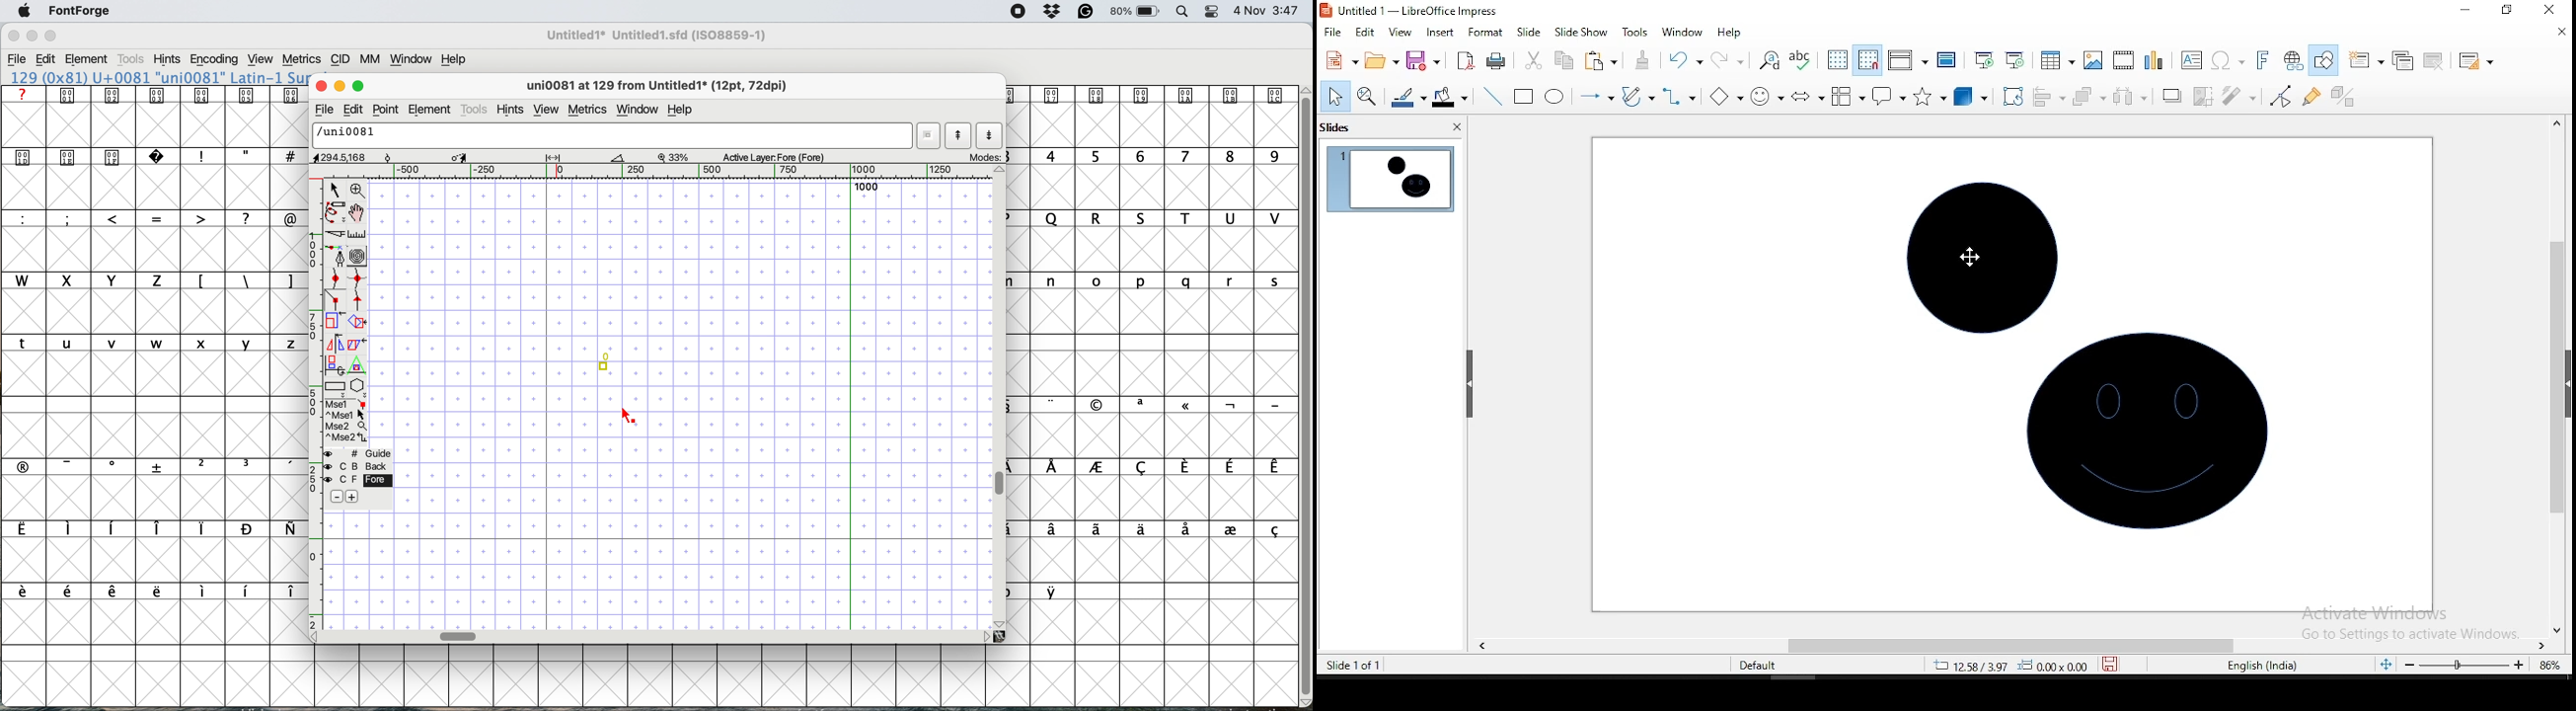 Image resolution: width=2576 pixels, height=728 pixels. I want to click on english (india), so click(2267, 666).